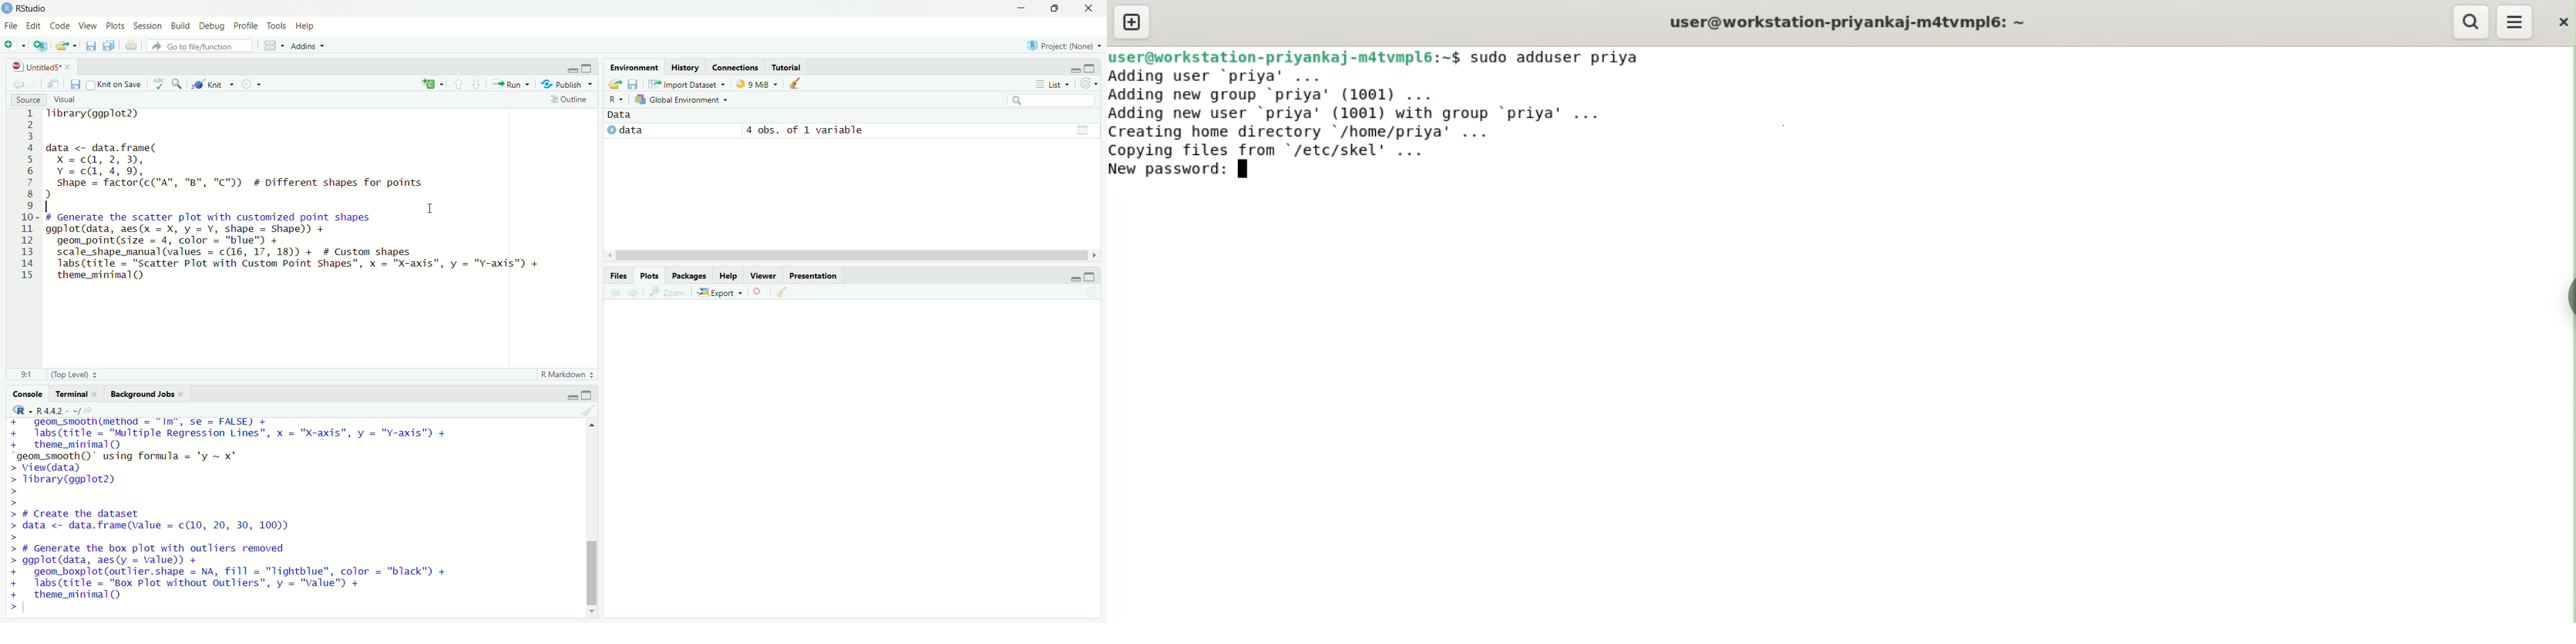 This screenshot has height=644, width=2576. Describe the element at coordinates (1083, 130) in the screenshot. I see `grid view` at that location.